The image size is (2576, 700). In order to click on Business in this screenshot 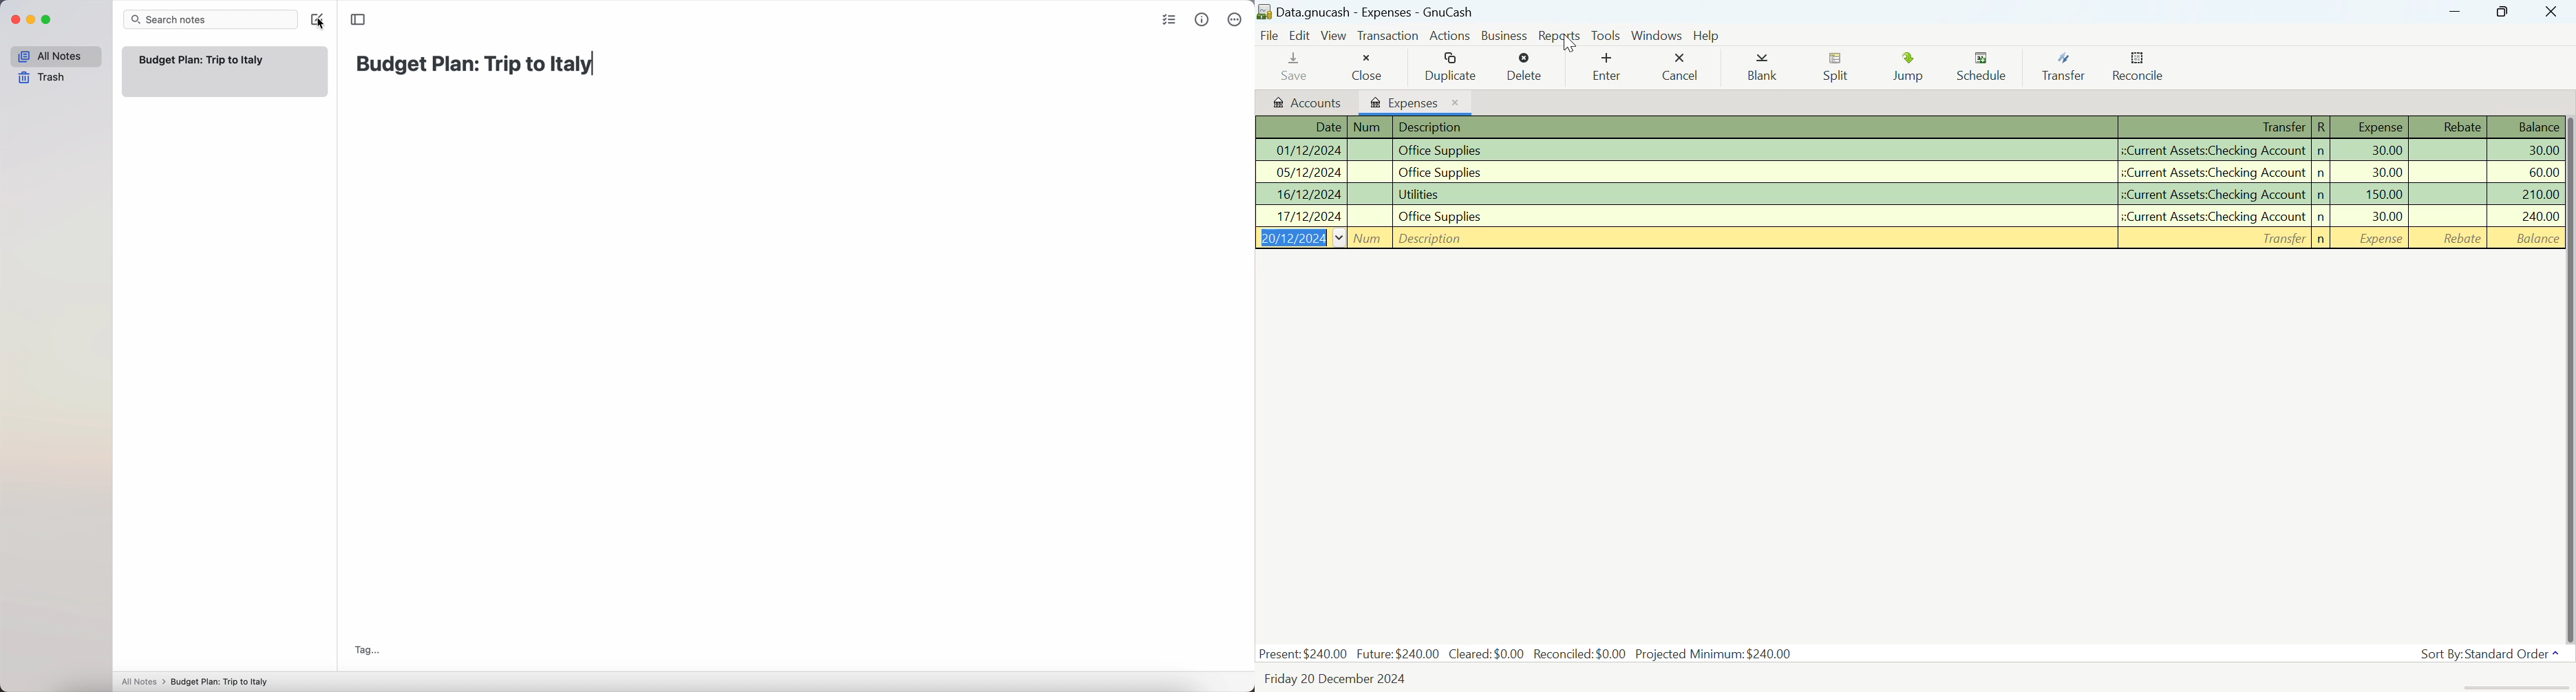, I will do `click(1506, 34)`.